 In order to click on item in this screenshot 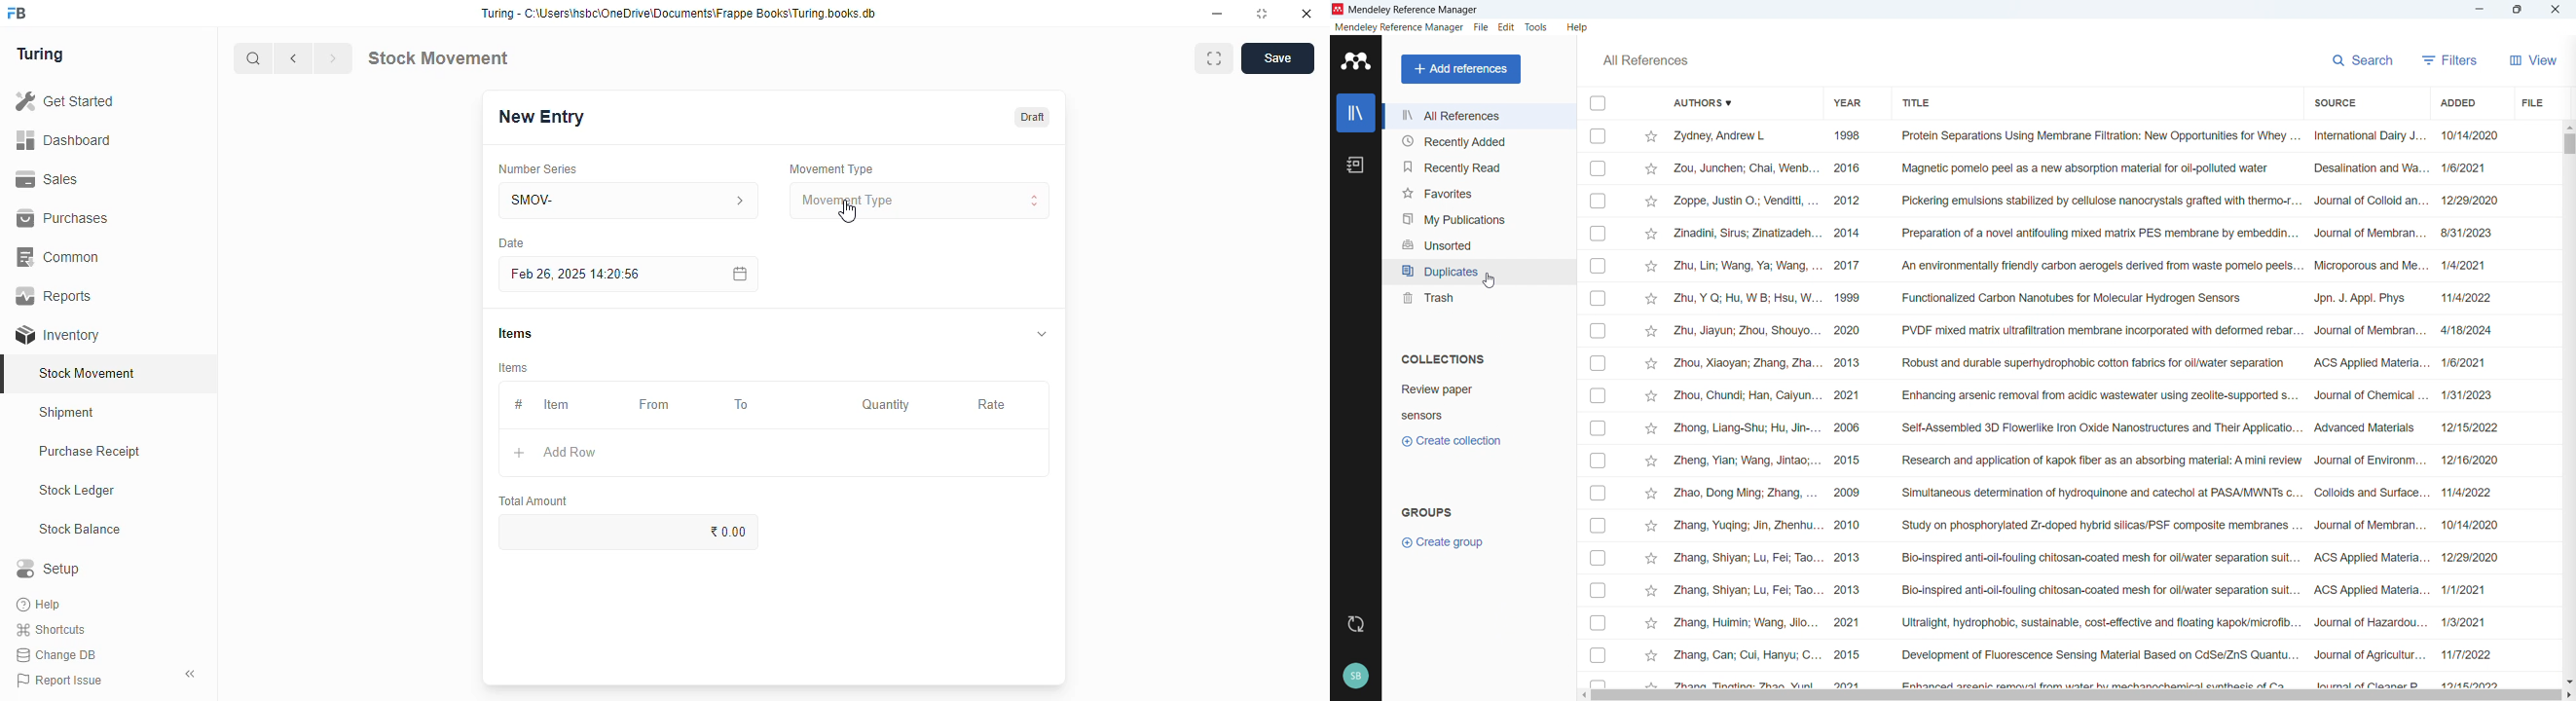, I will do `click(556, 404)`.